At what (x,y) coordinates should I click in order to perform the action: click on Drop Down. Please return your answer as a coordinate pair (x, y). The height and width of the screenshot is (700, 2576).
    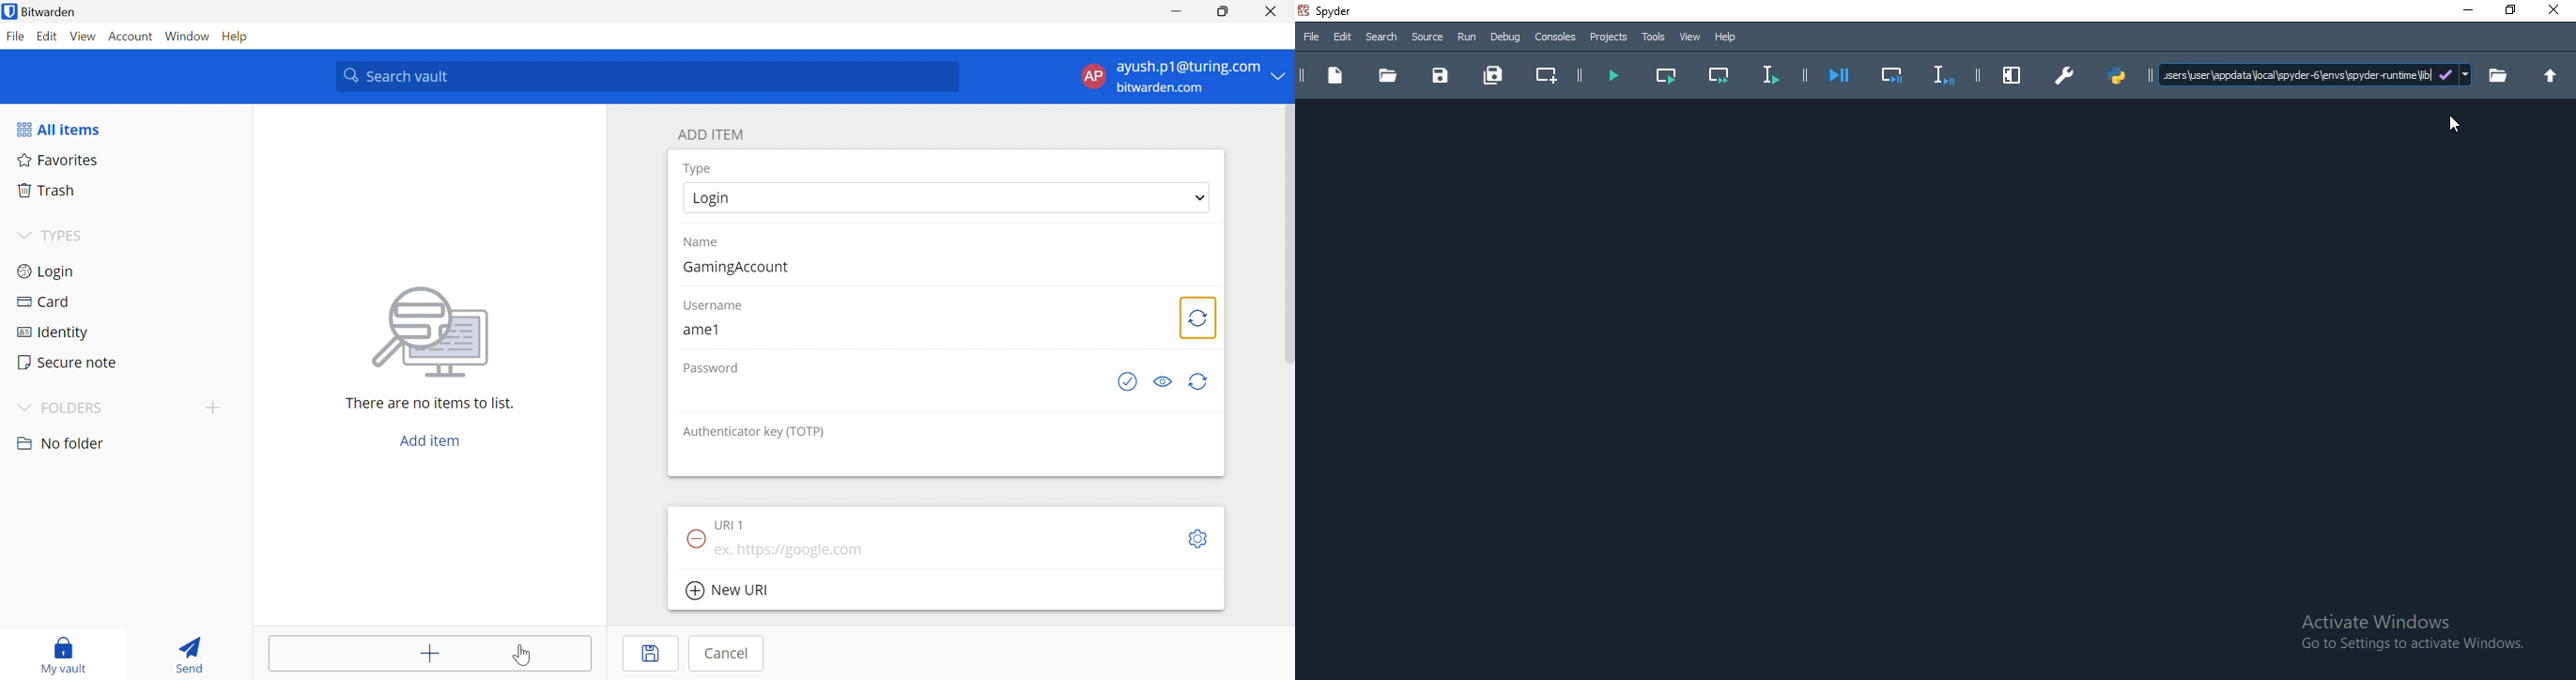
    Looking at the image, I should click on (1282, 75).